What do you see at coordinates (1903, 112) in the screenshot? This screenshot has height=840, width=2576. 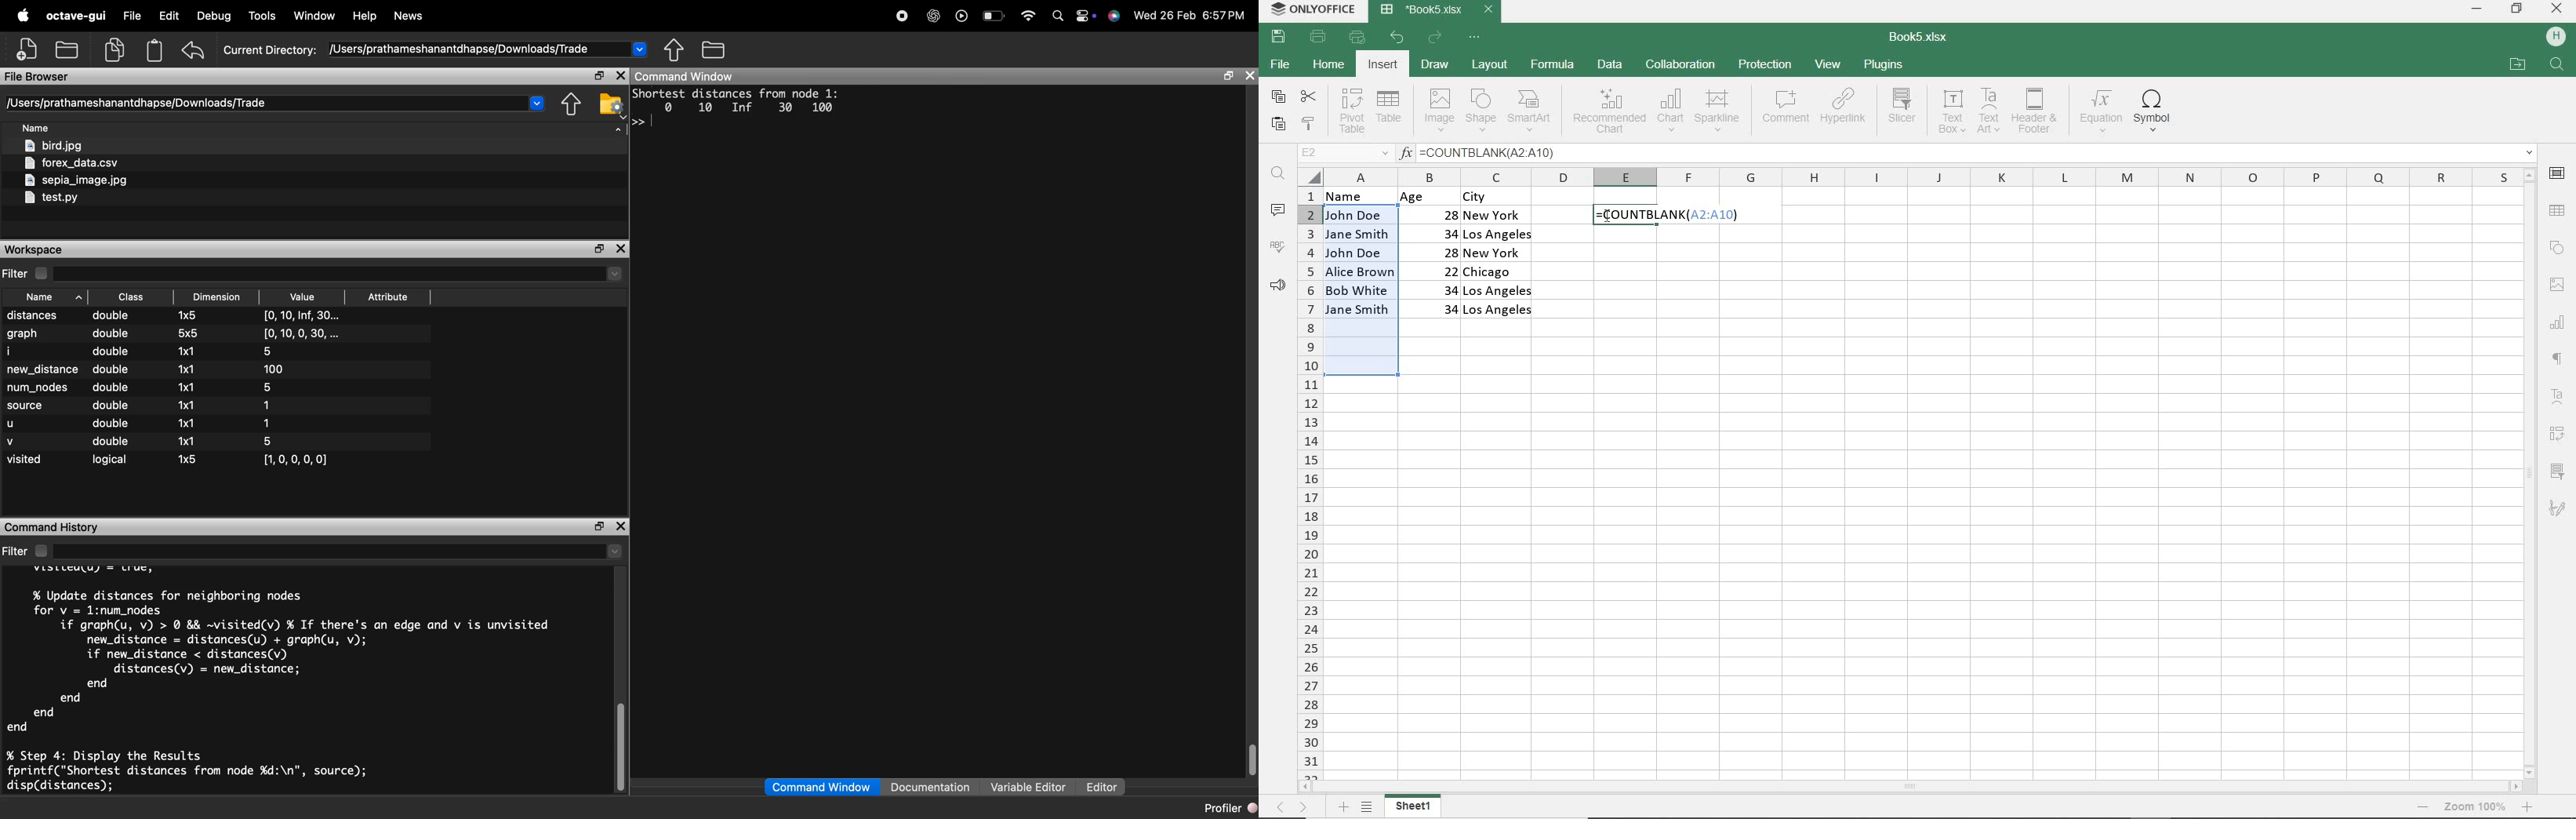 I see `SLICER` at bounding box center [1903, 112].